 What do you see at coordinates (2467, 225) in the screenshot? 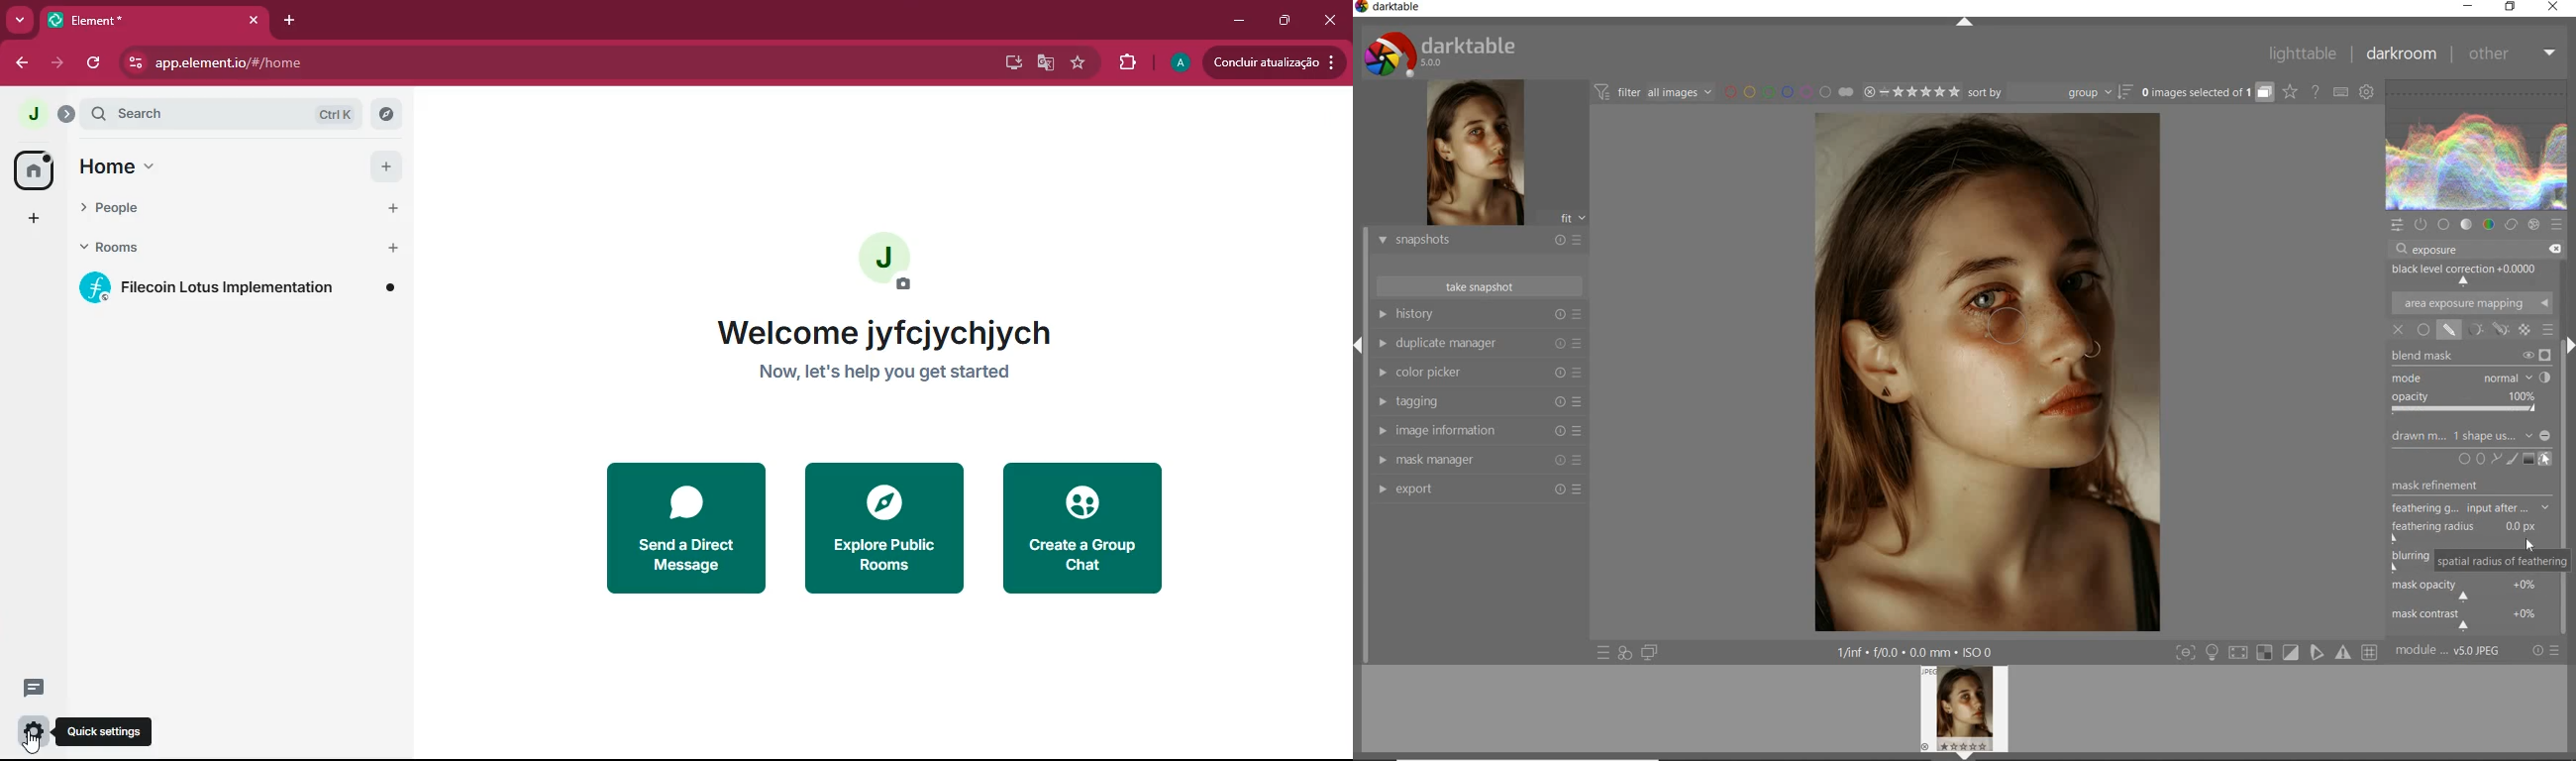
I see `tone` at bounding box center [2467, 225].